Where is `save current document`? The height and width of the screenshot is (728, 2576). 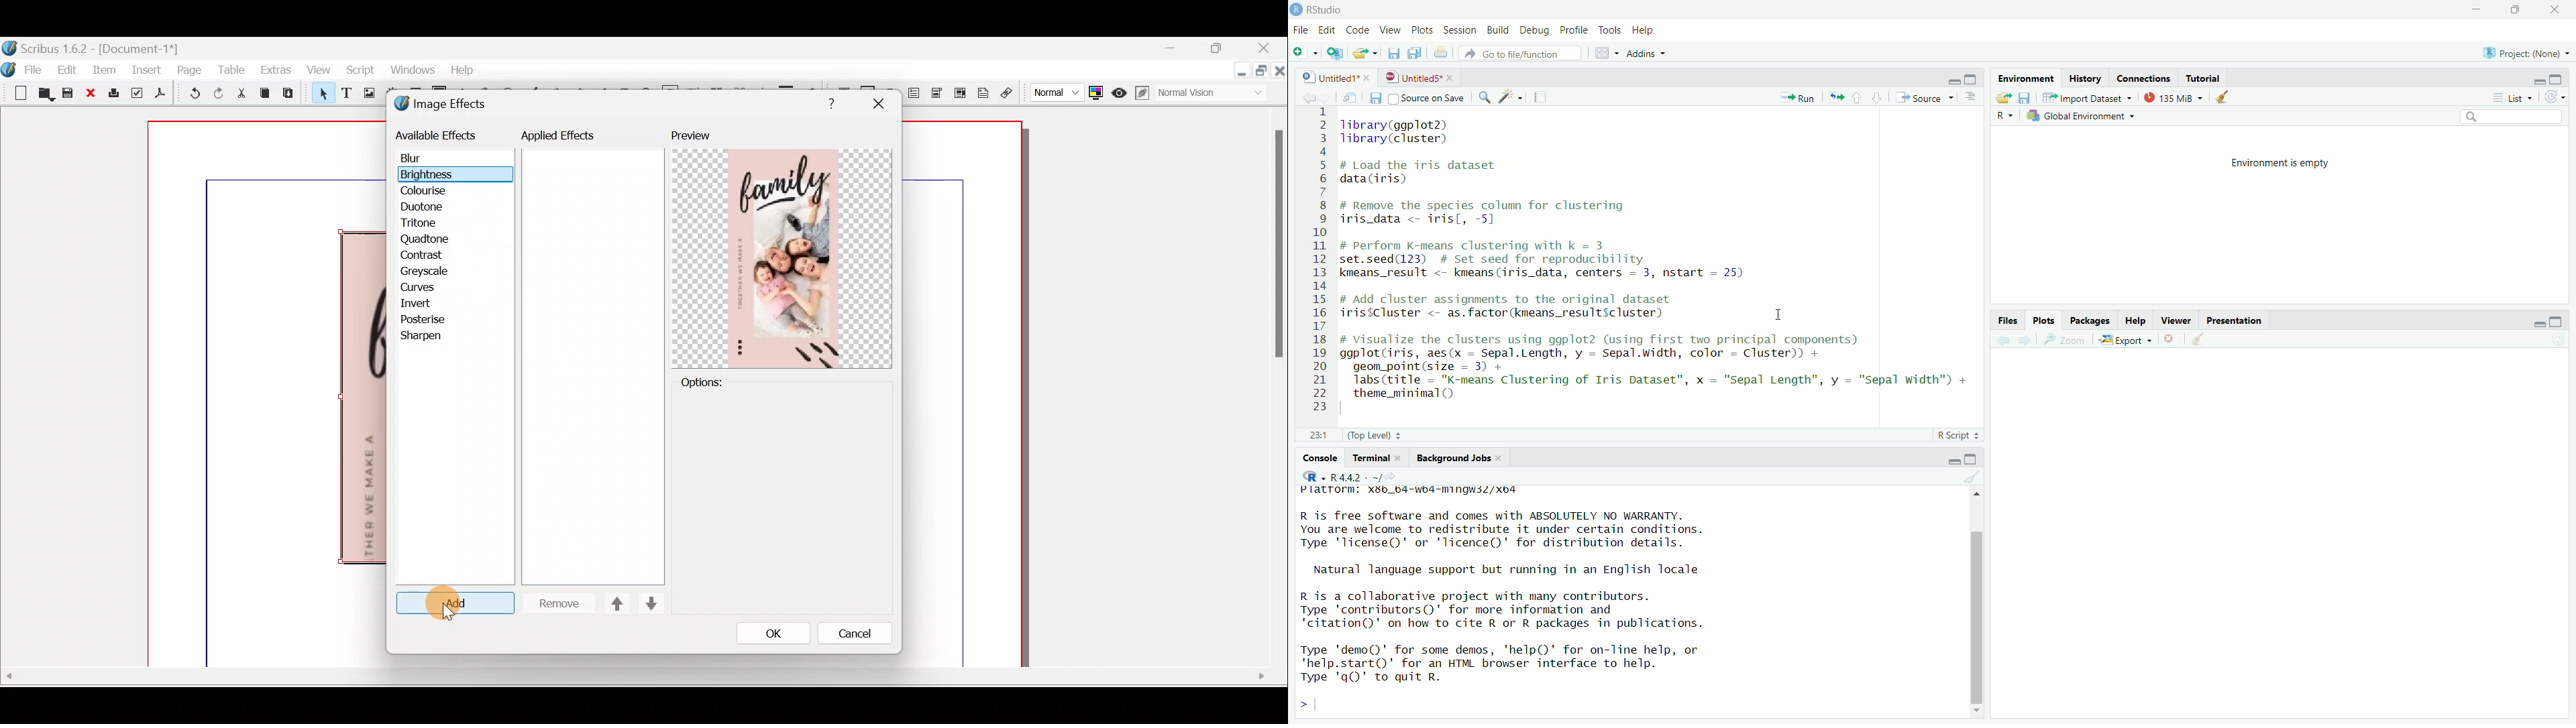 save current document is located at coordinates (1394, 53).